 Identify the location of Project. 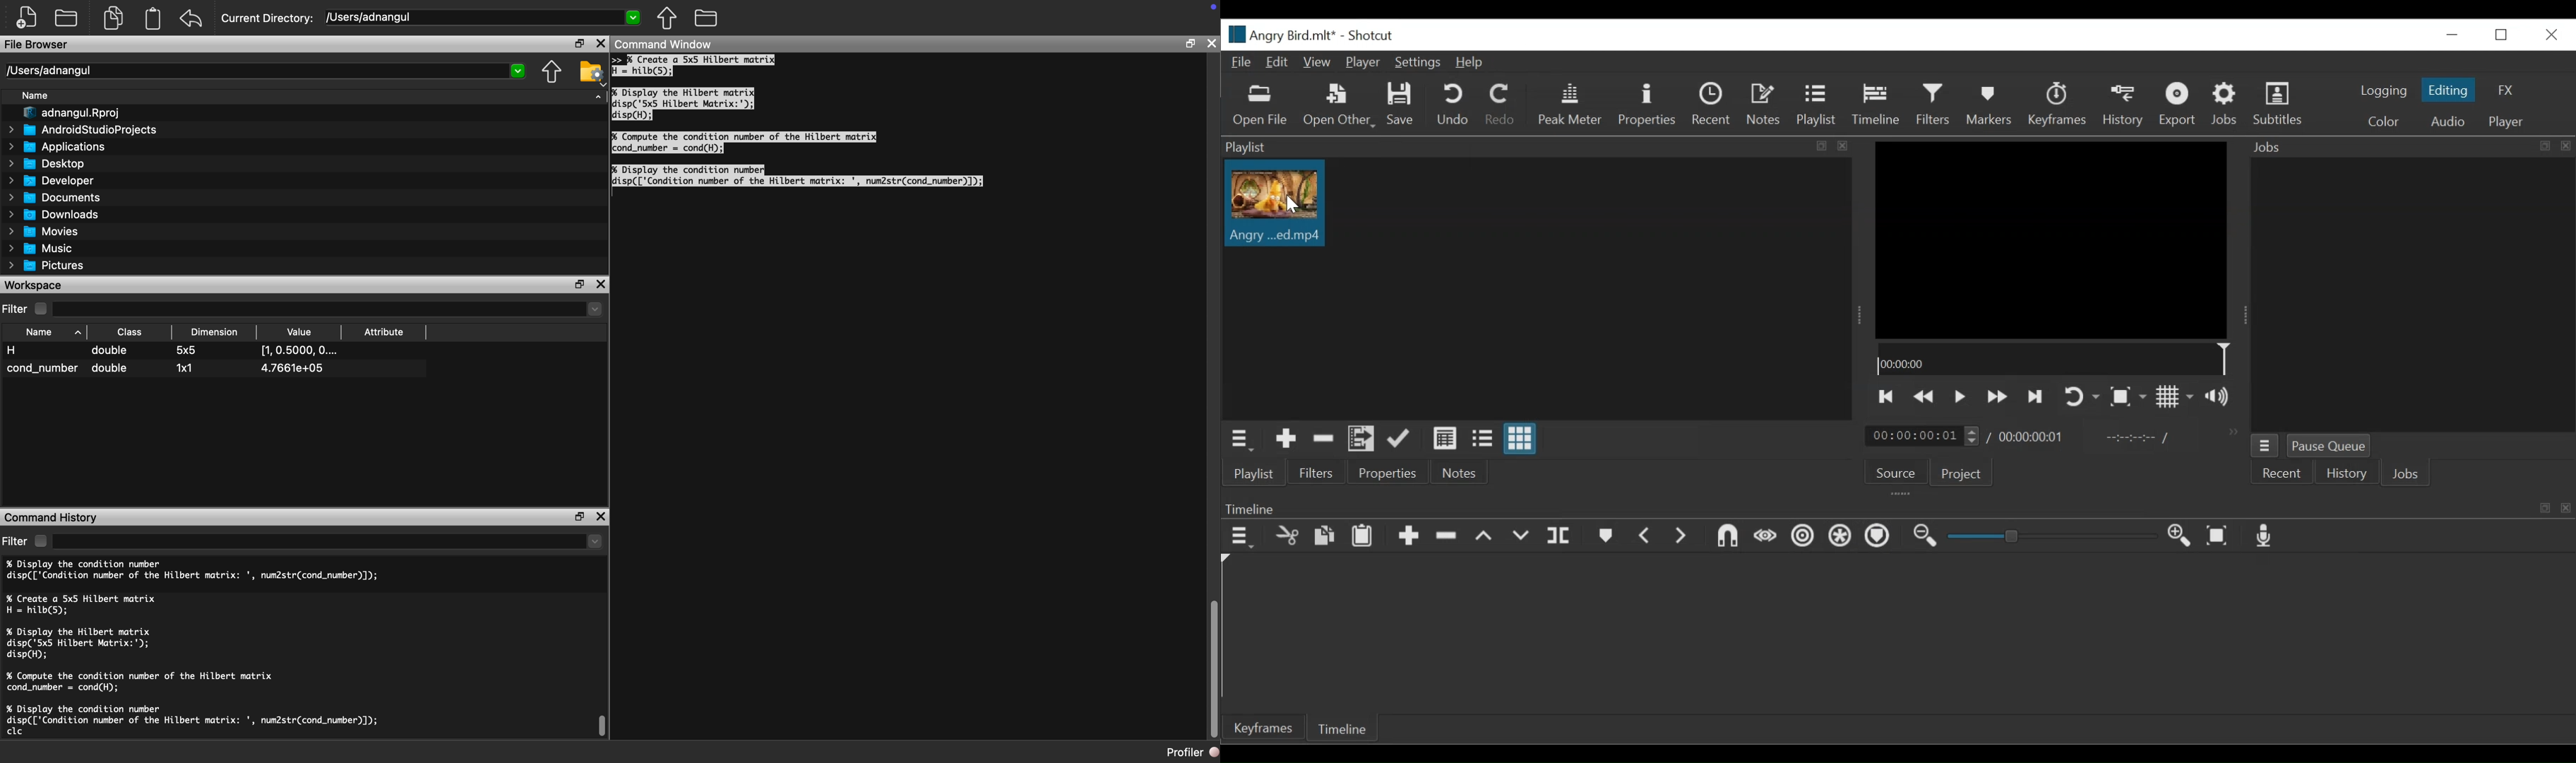
(1963, 474).